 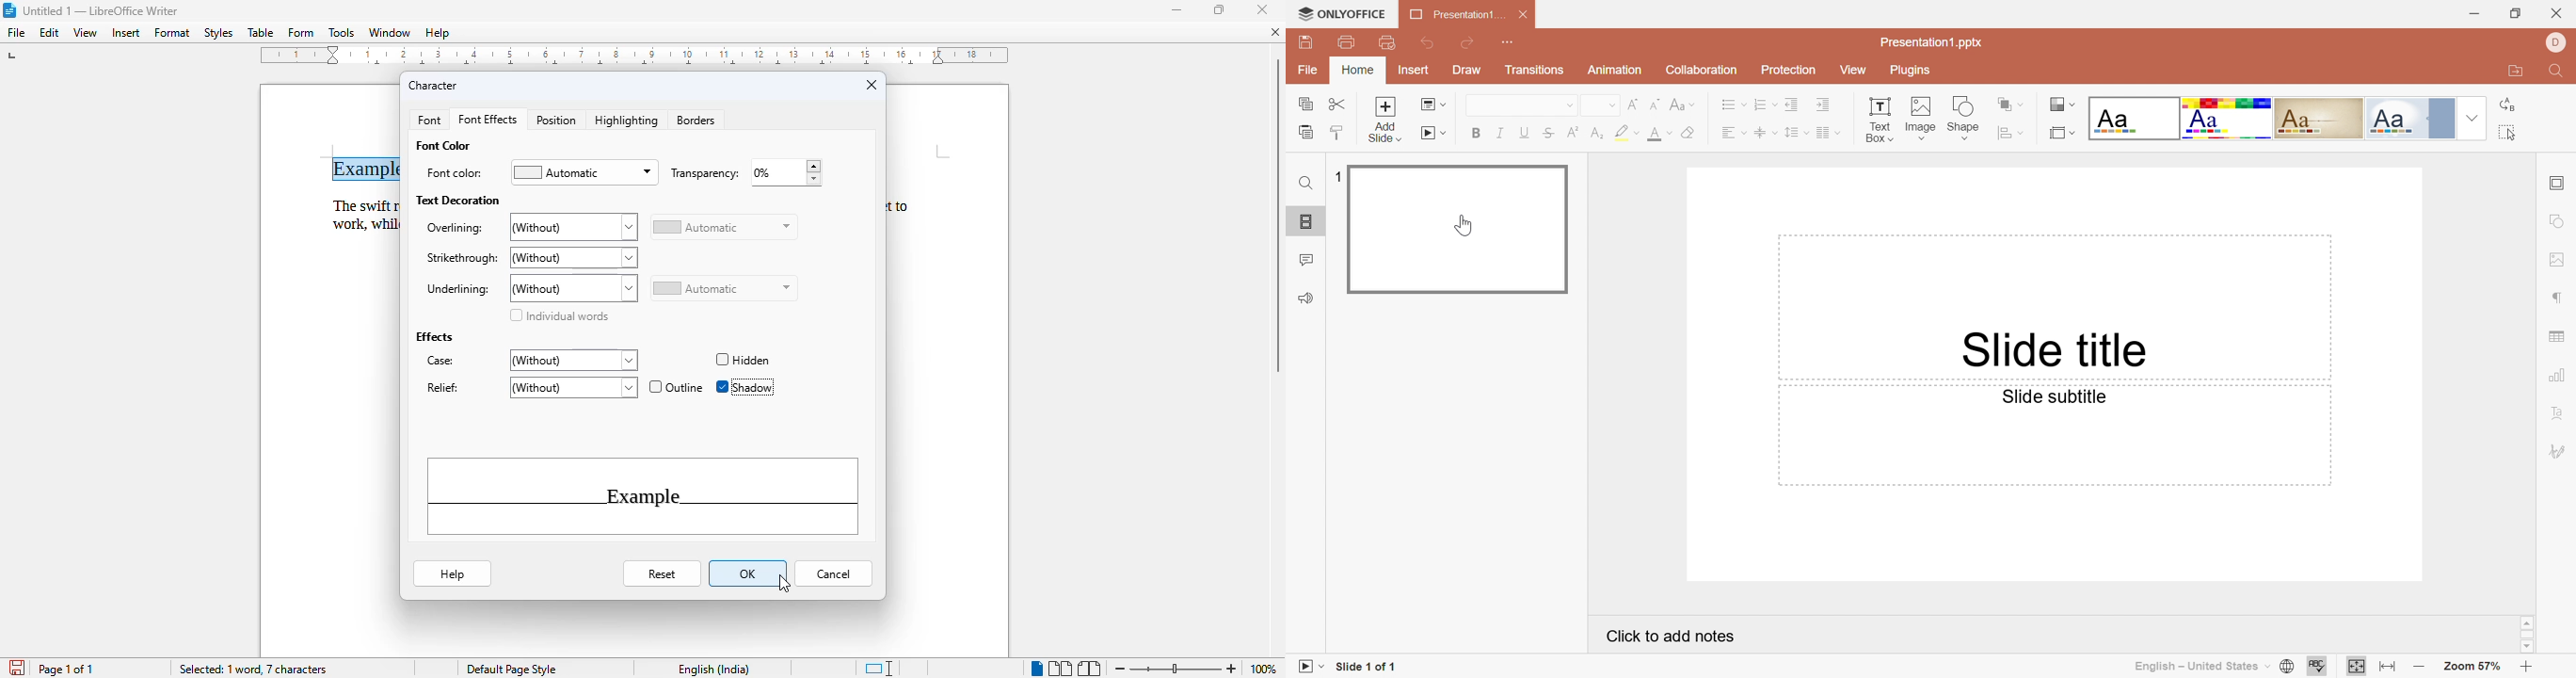 What do you see at coordinates (2559, 418) in the screenshot?
I see `Text Art settings` at bounding box center [2559, 418].